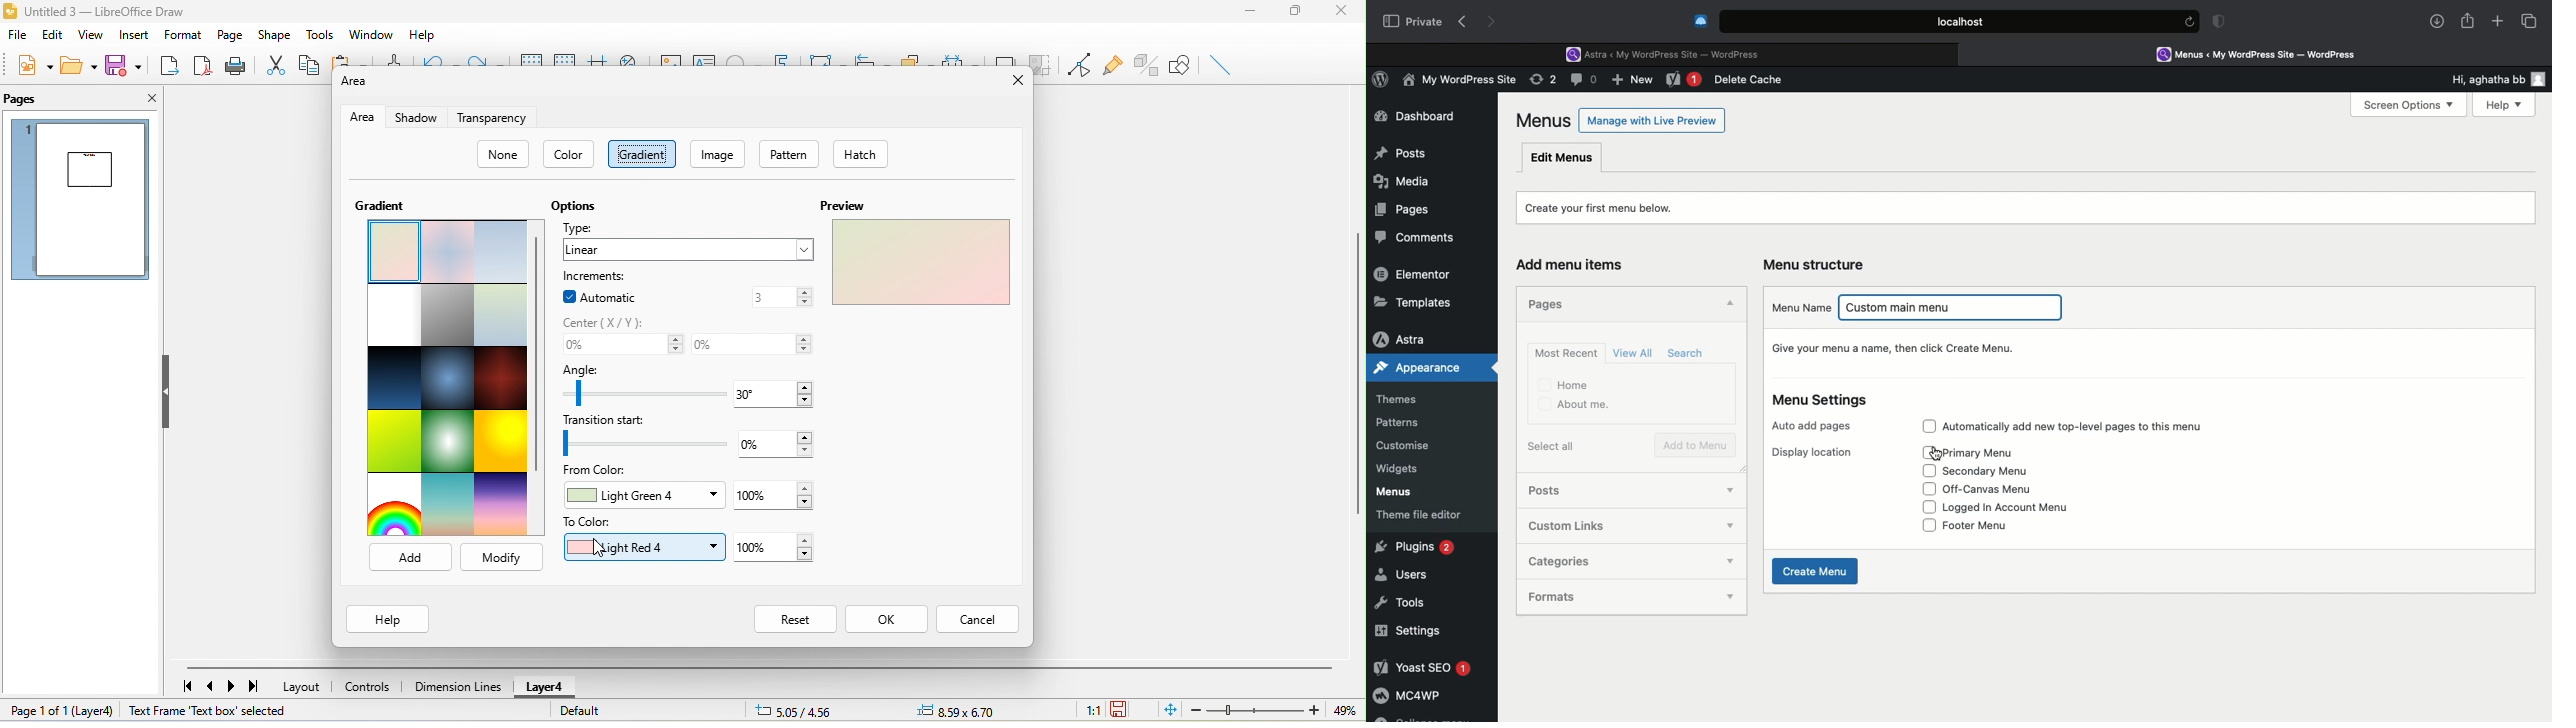 This screenshot has width=2576, height=728. I want to click on Themes, so click(1408, 400).